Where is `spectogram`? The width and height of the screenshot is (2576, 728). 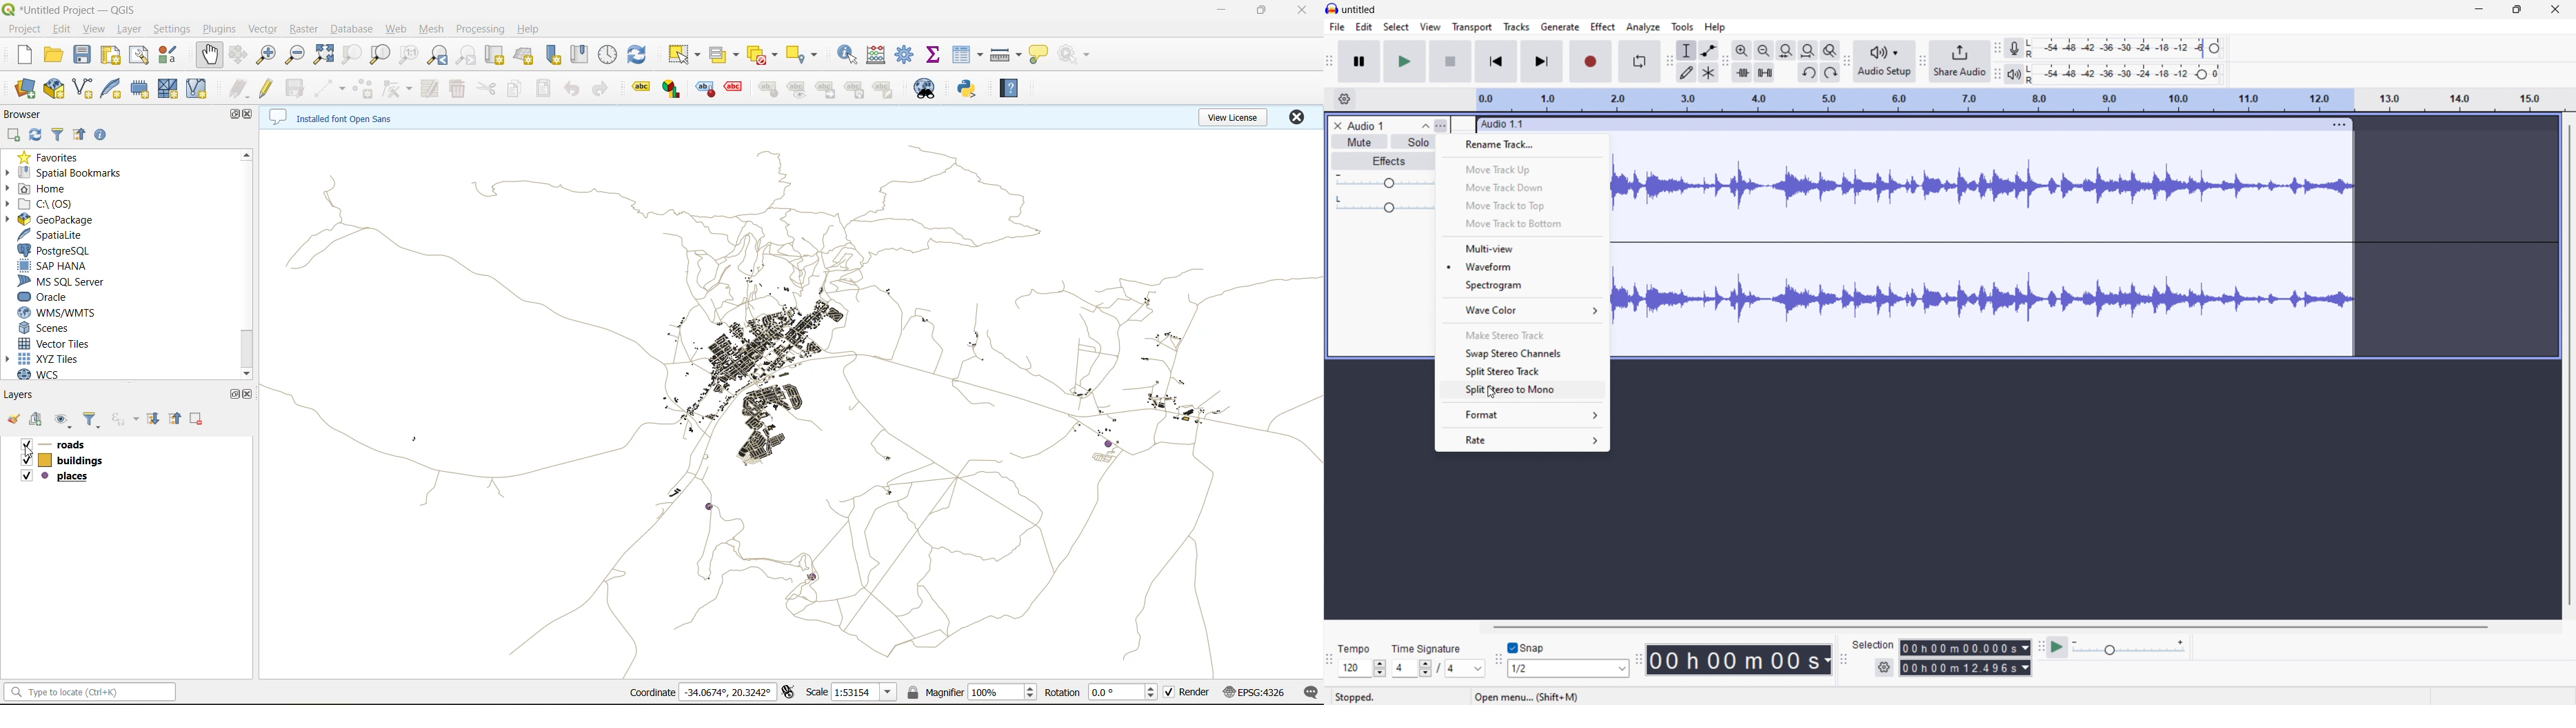 spectogram is located at coordinates (1523, 285).